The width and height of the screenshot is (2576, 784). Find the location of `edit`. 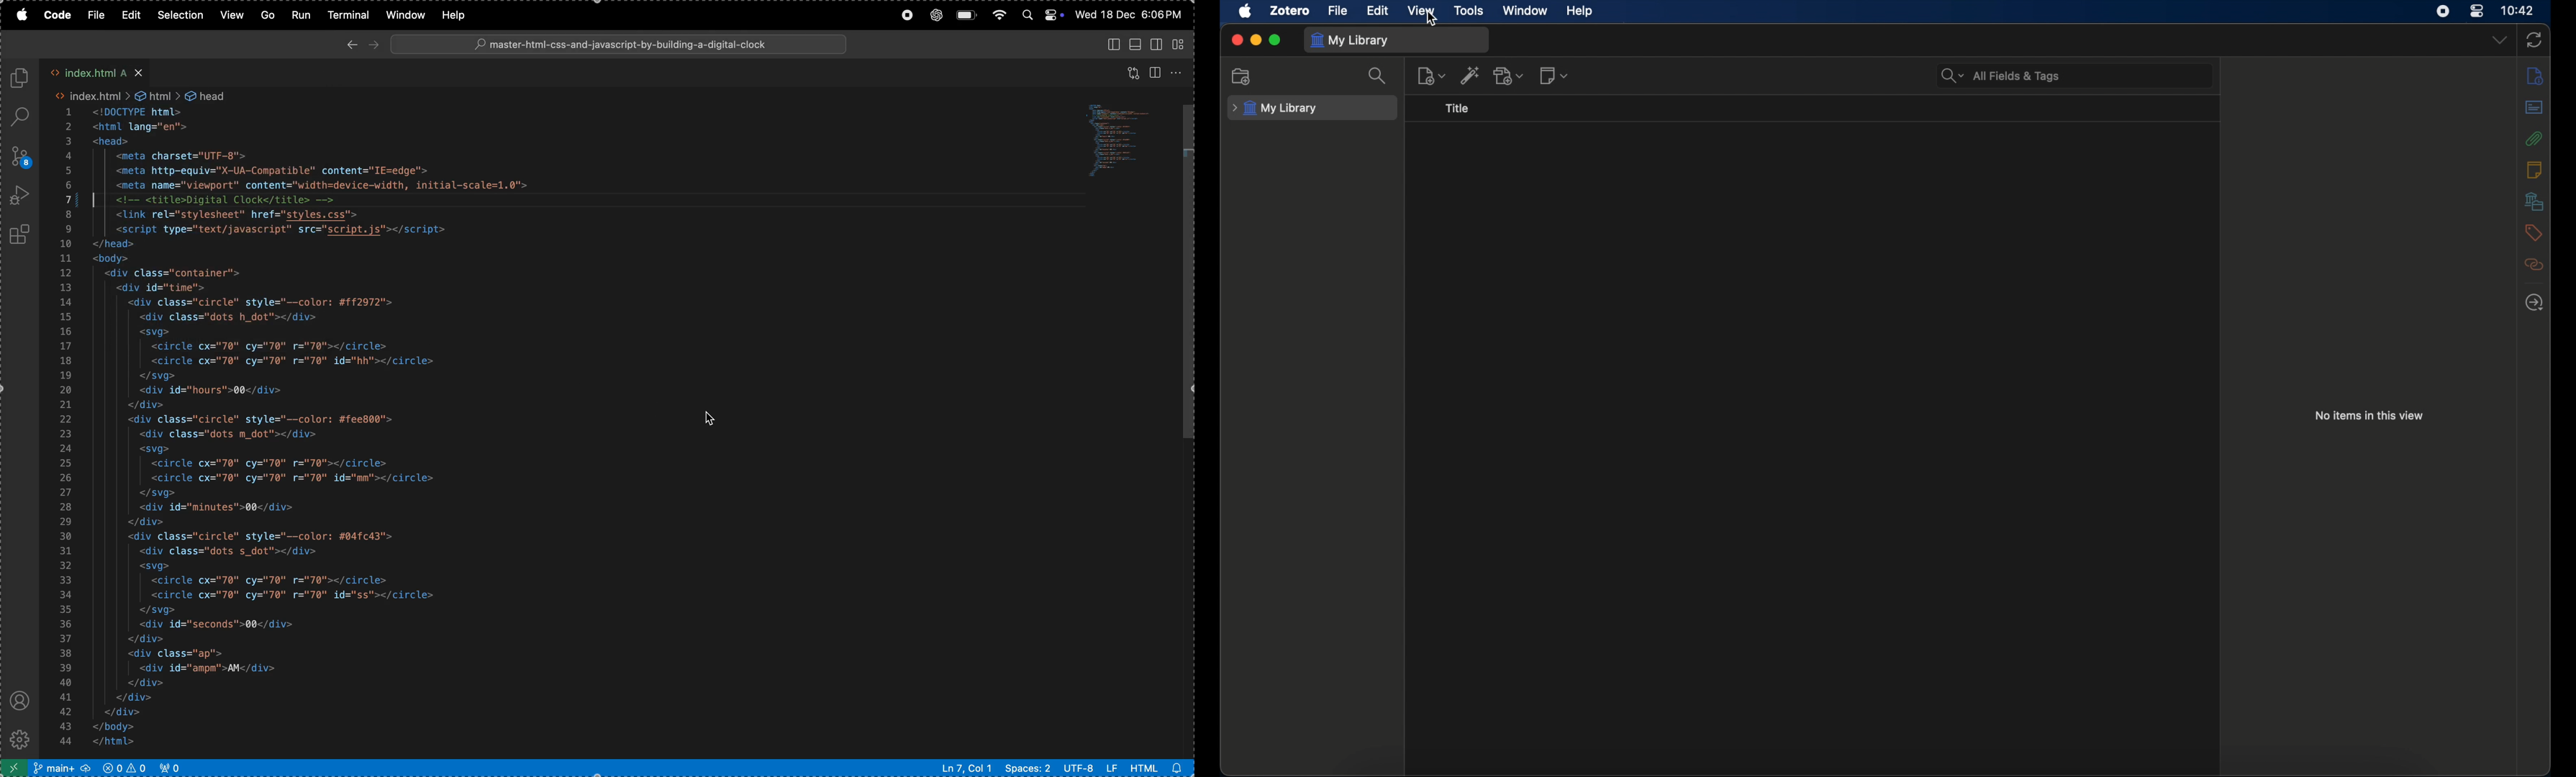

edit is located at coordinates (1379, 11).